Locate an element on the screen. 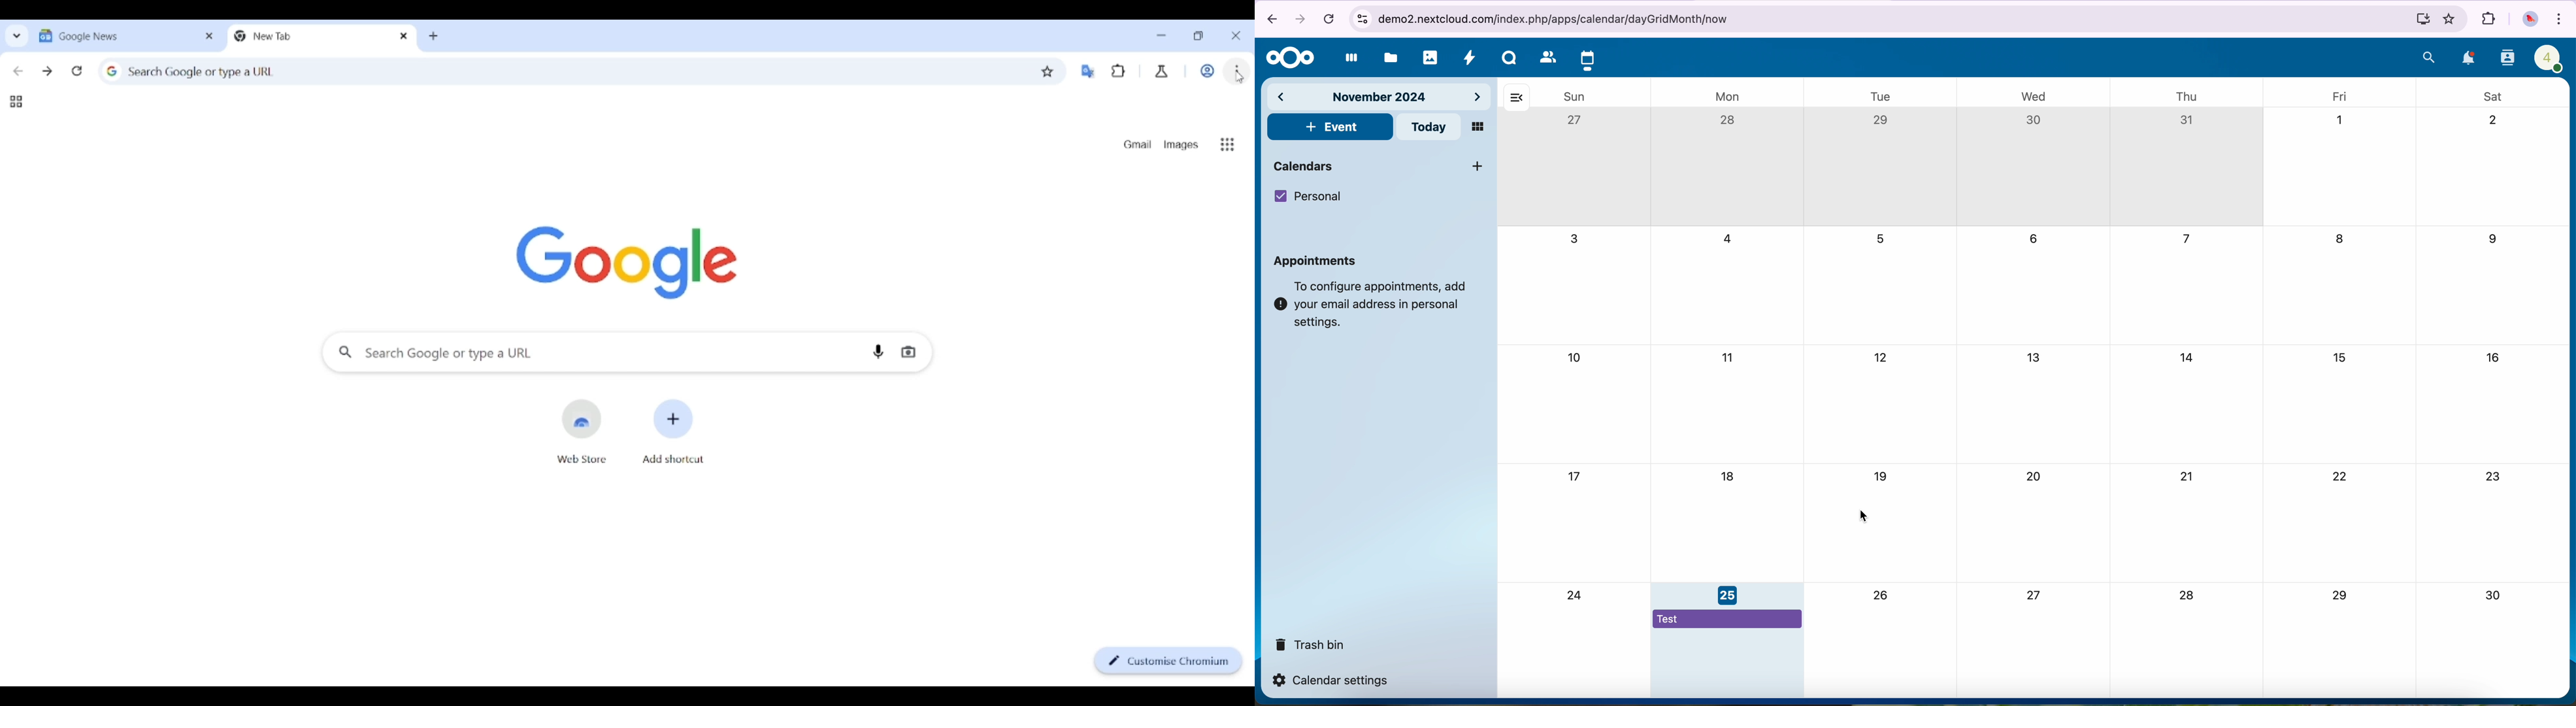  note is located at coordinates (1373, 305).